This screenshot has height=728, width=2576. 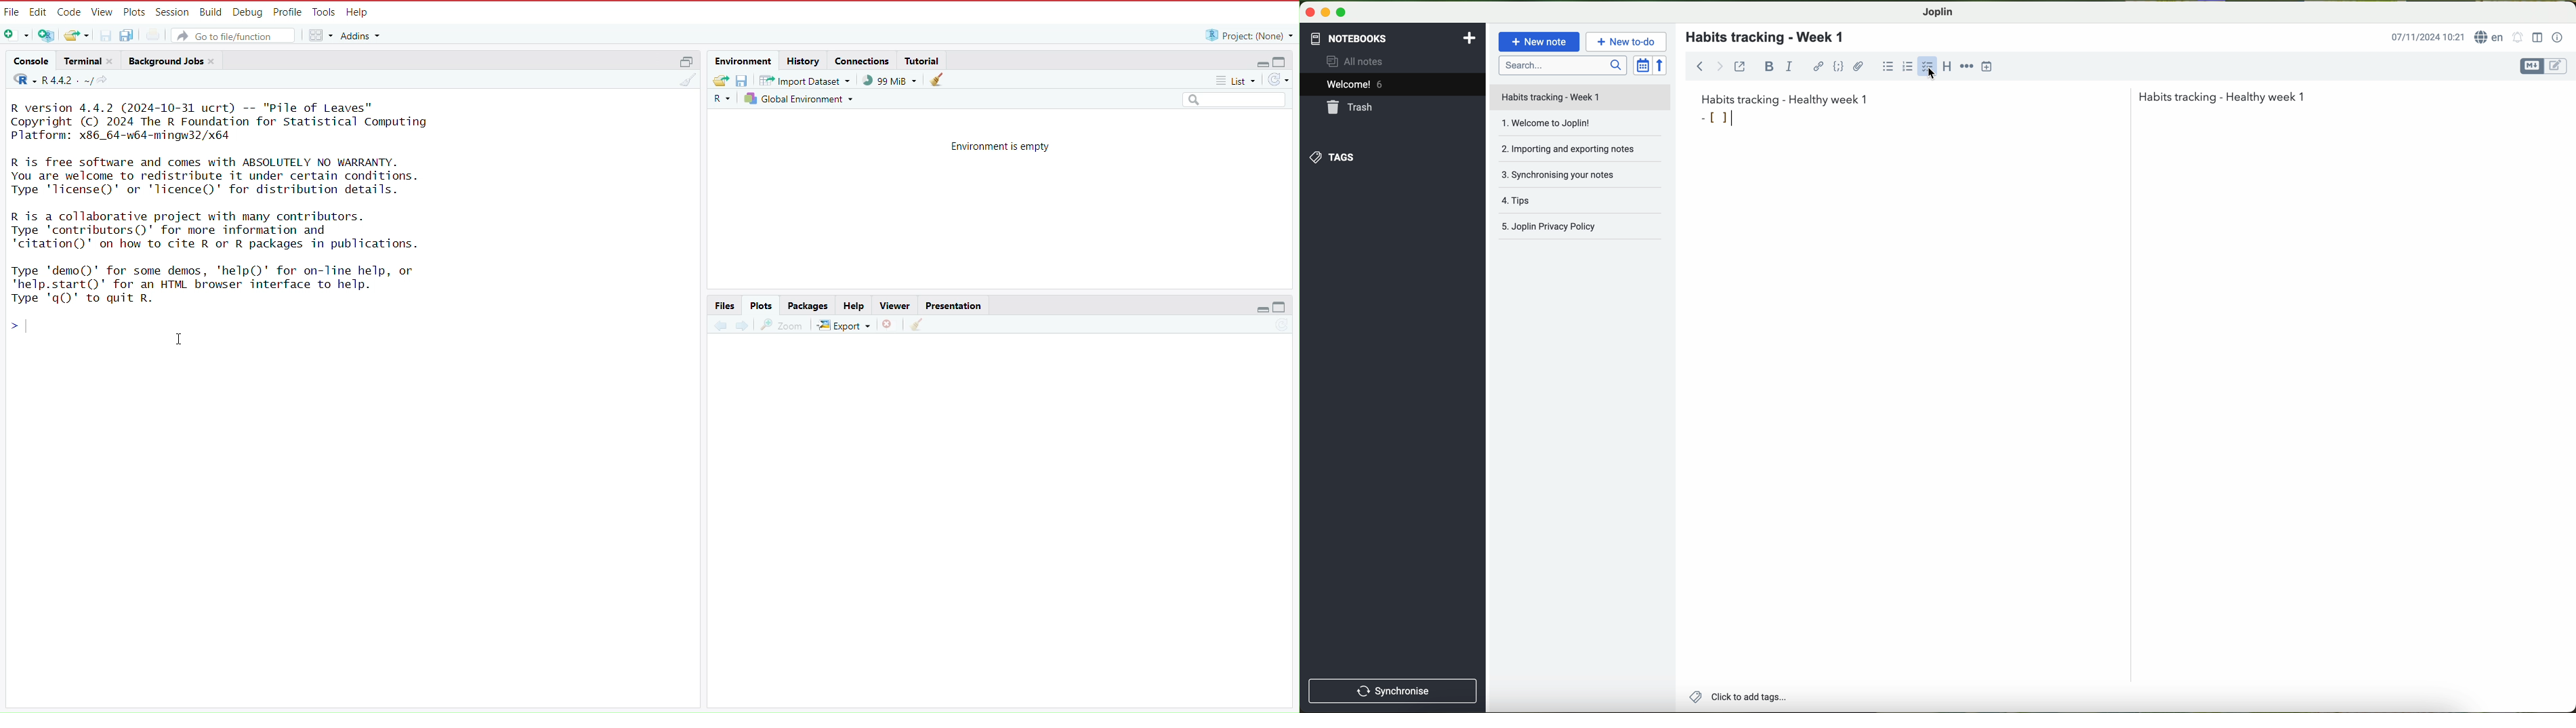 I want to click on go to file/function, so click(x=235, y=35).